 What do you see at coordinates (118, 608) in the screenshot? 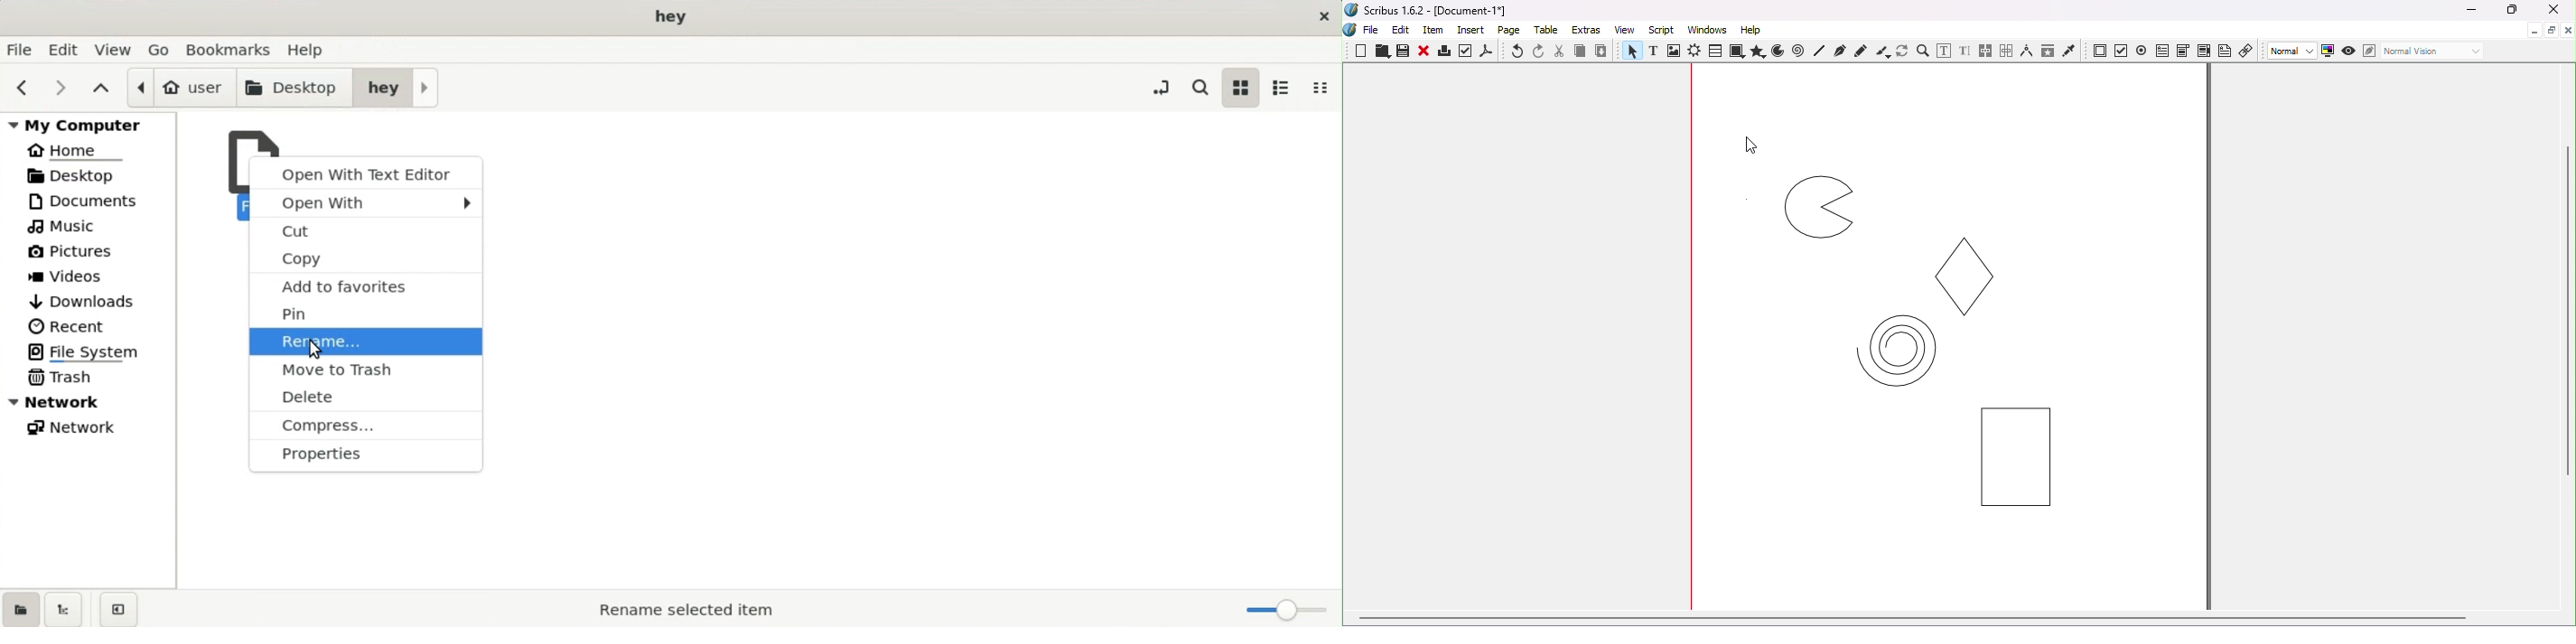
I see `close sidebars` at bounding box center [118, 608].